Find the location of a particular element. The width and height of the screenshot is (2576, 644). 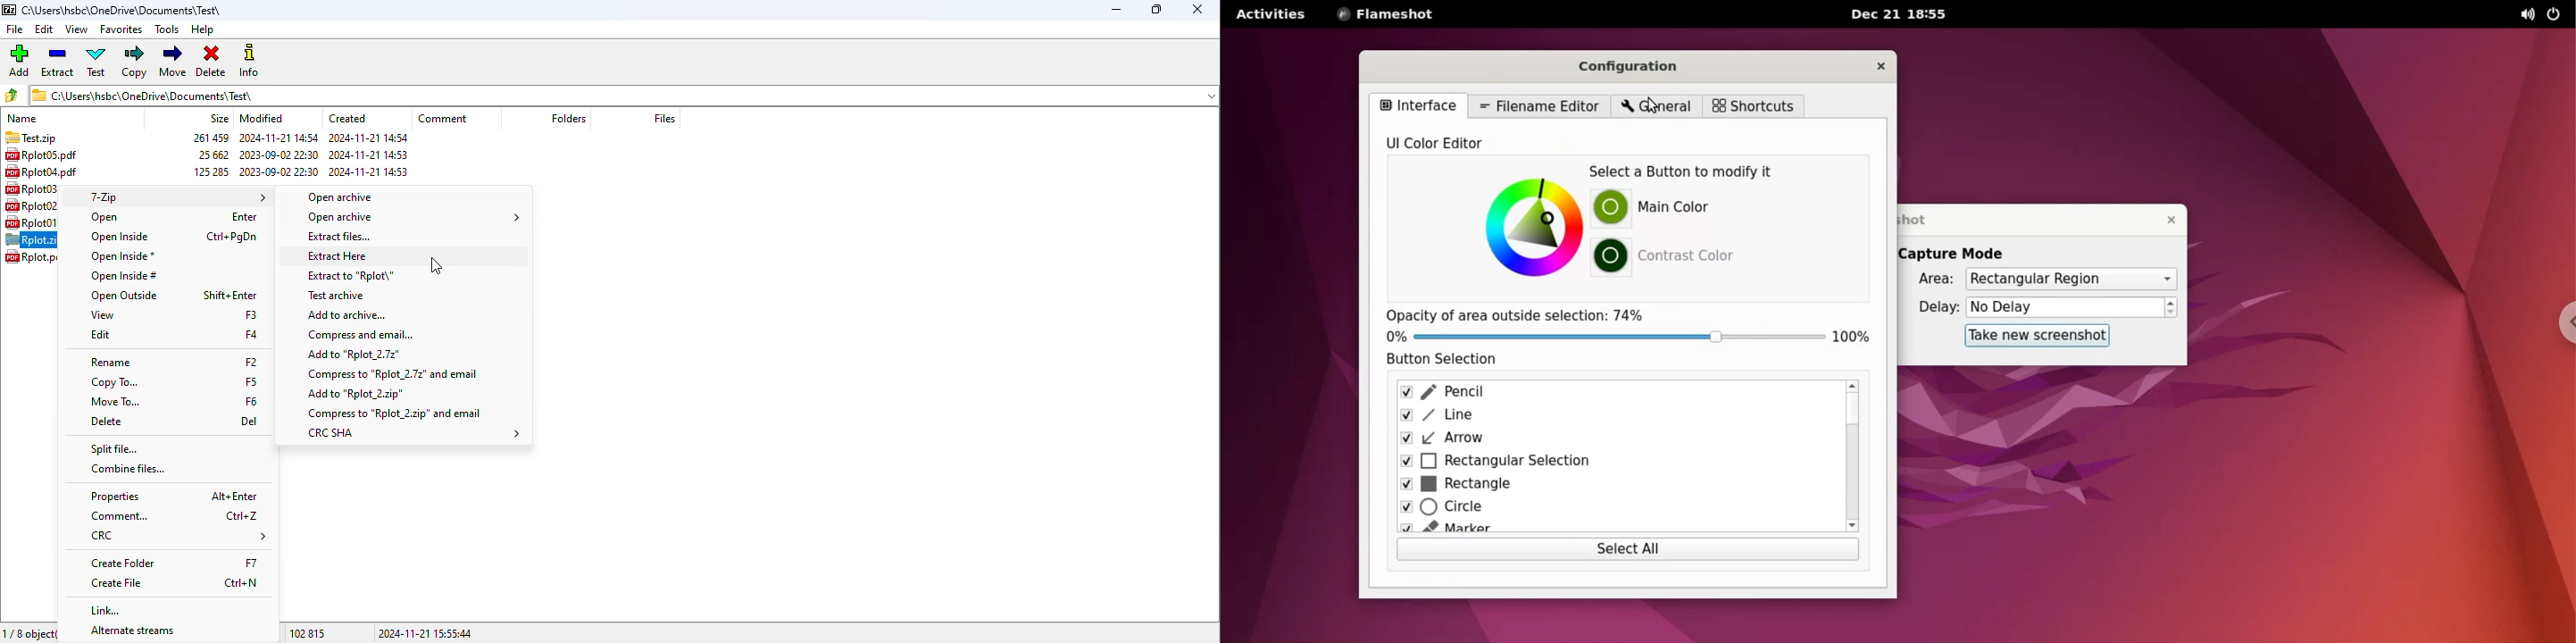

help is located at coordinates (203, 29).